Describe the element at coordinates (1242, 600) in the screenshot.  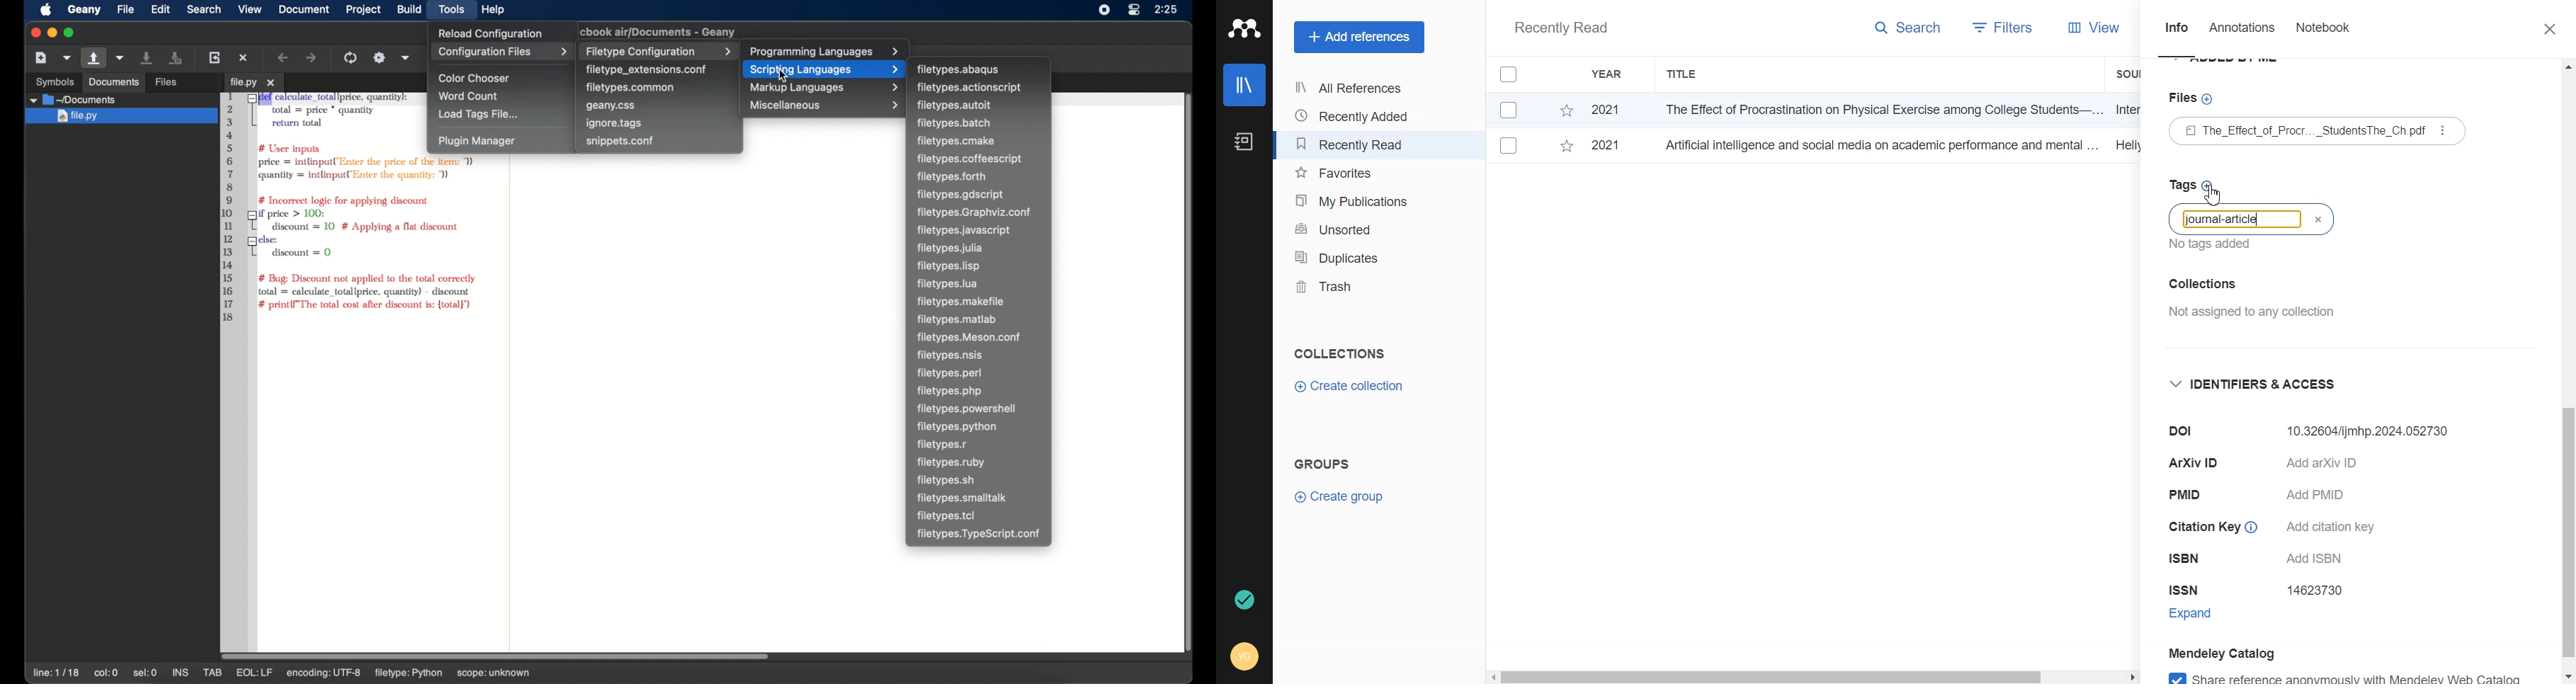
I see `Auto sync` at that location.